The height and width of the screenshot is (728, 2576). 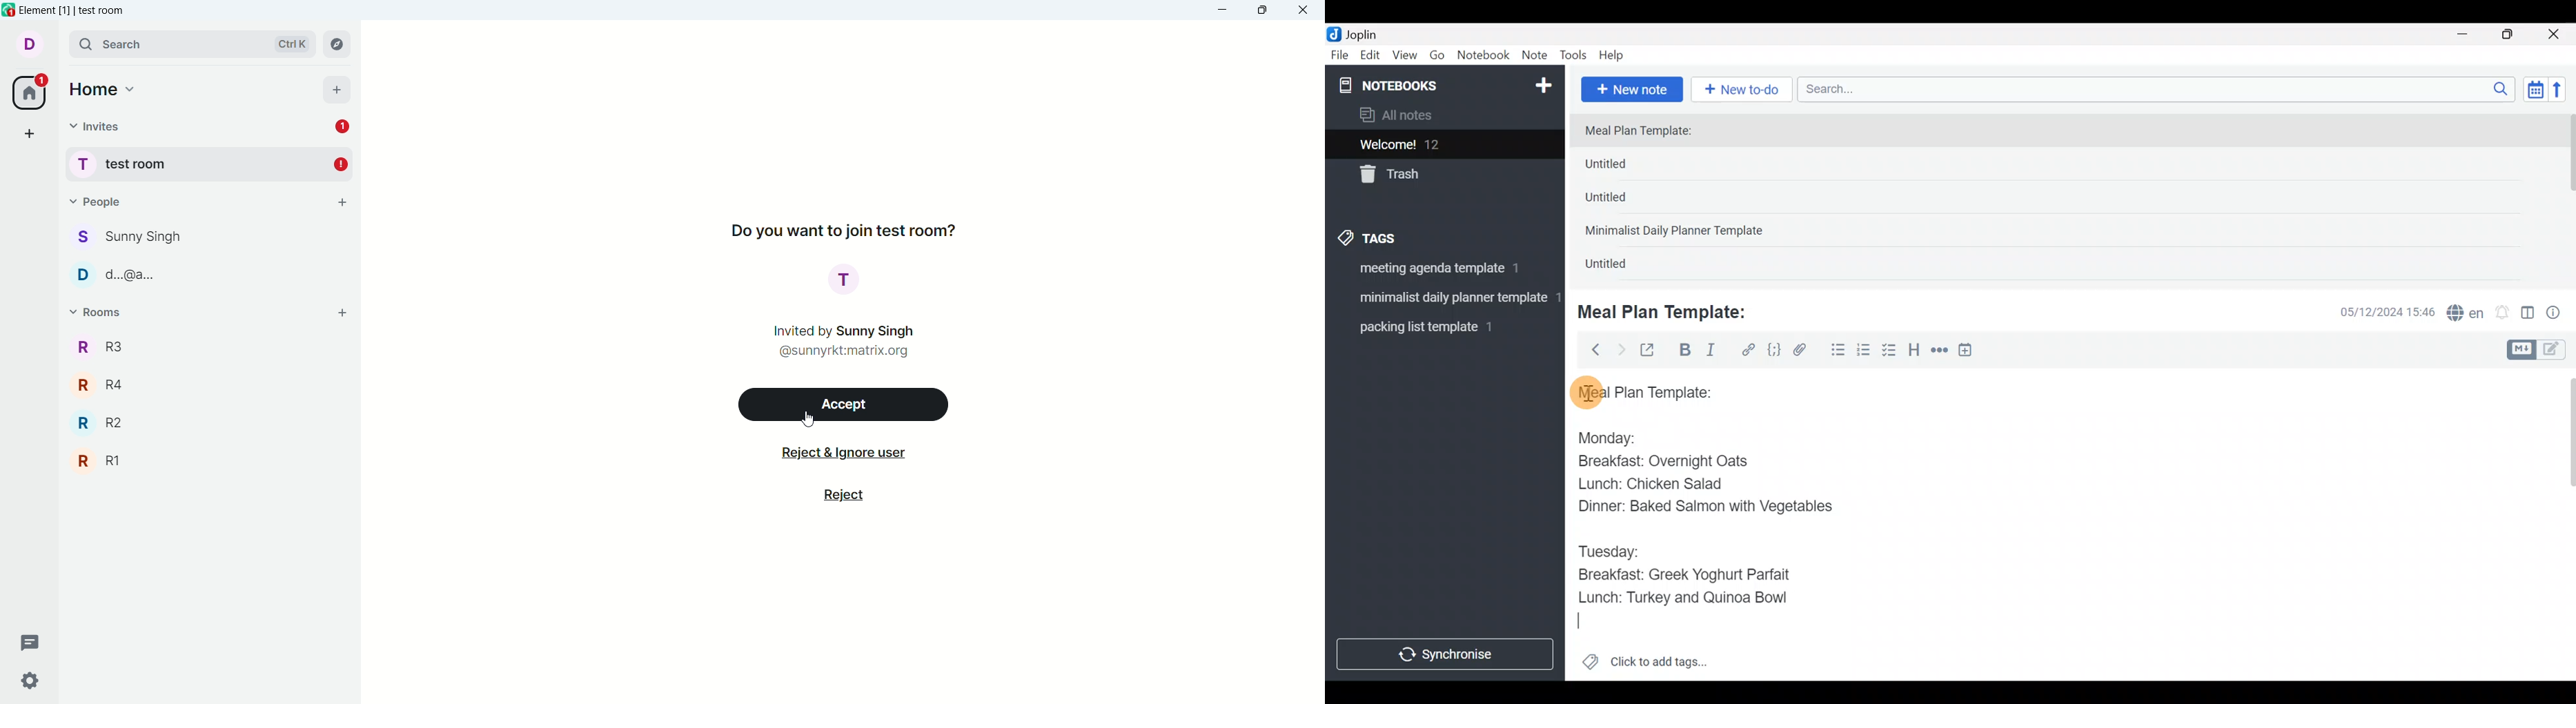 I want to click on Note properties, so click(x=2559, y=314).